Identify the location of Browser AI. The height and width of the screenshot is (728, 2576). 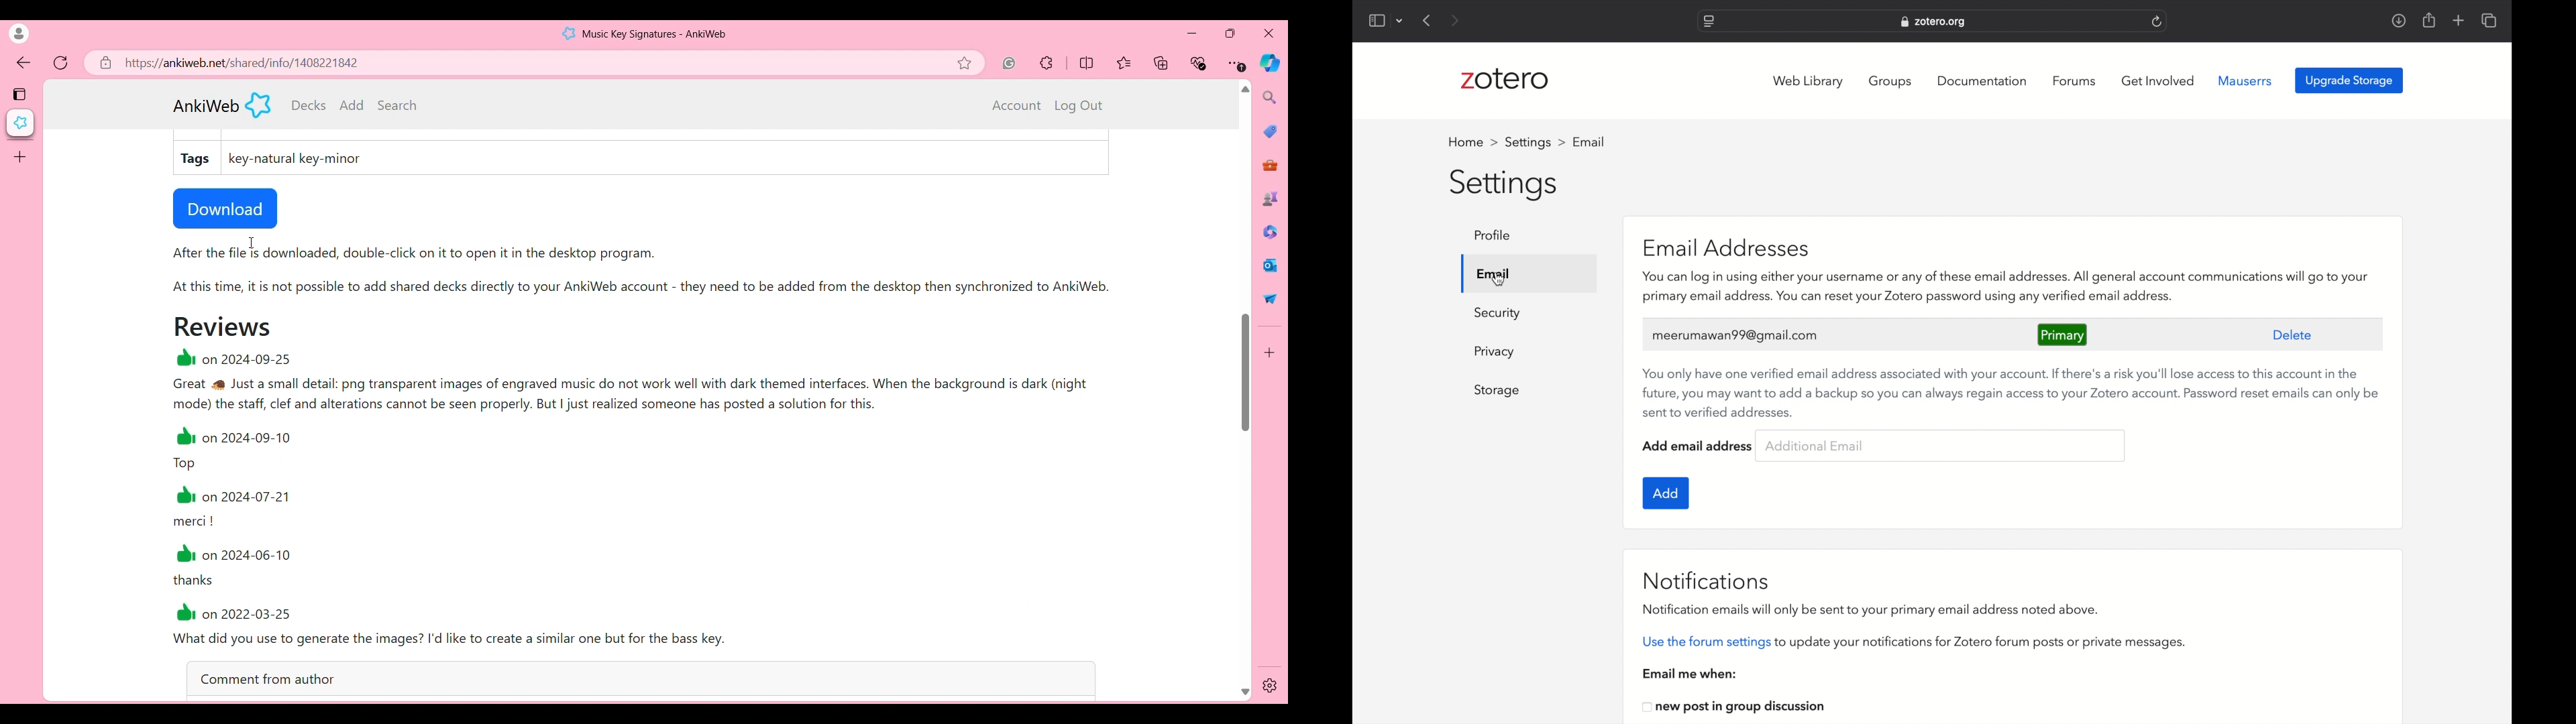
(1269, 63).